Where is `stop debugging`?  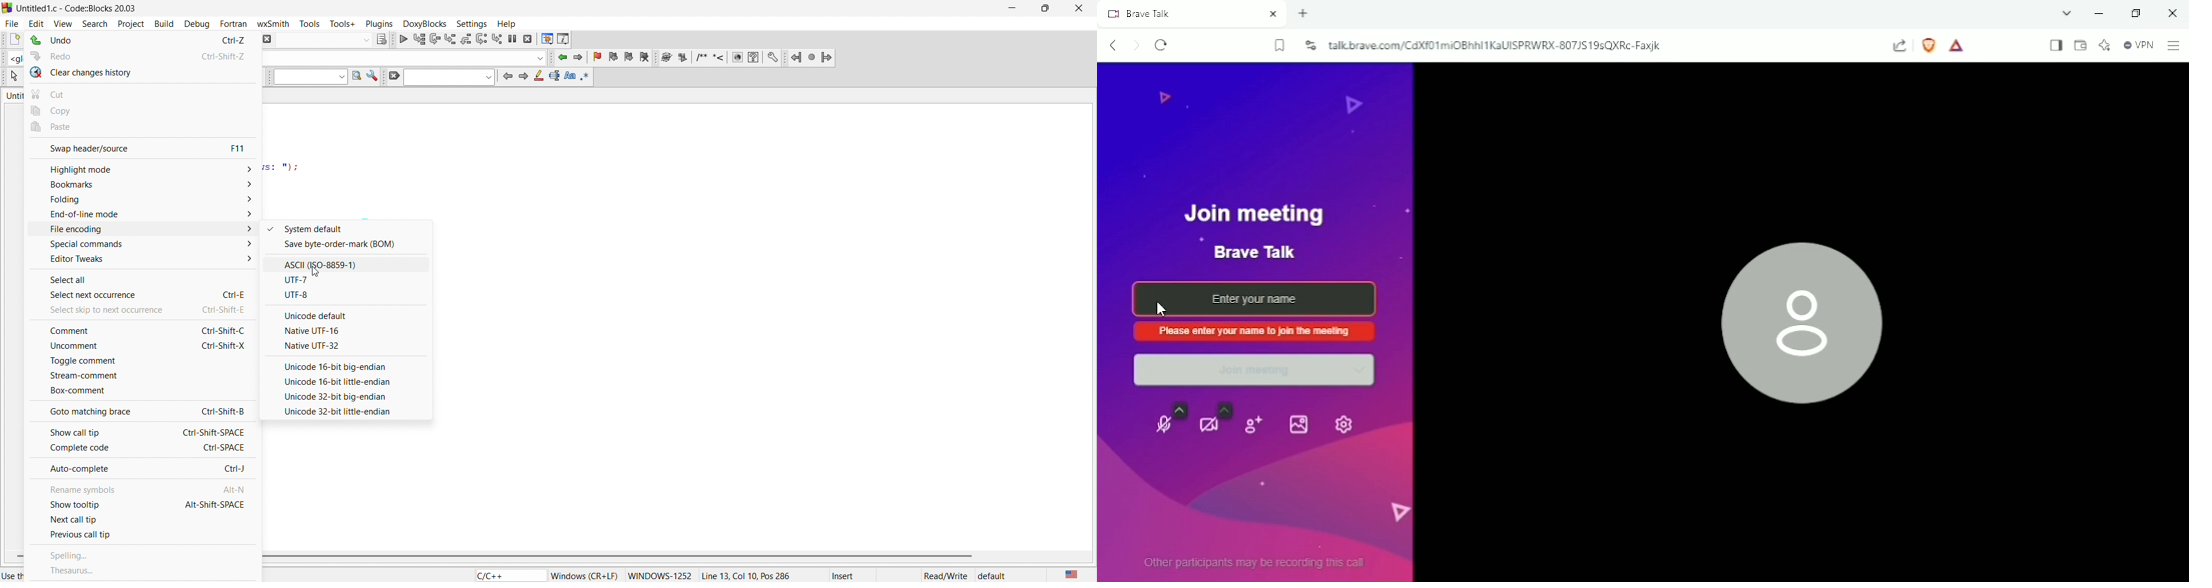 stop debugging is located at coordinates (528, 38).